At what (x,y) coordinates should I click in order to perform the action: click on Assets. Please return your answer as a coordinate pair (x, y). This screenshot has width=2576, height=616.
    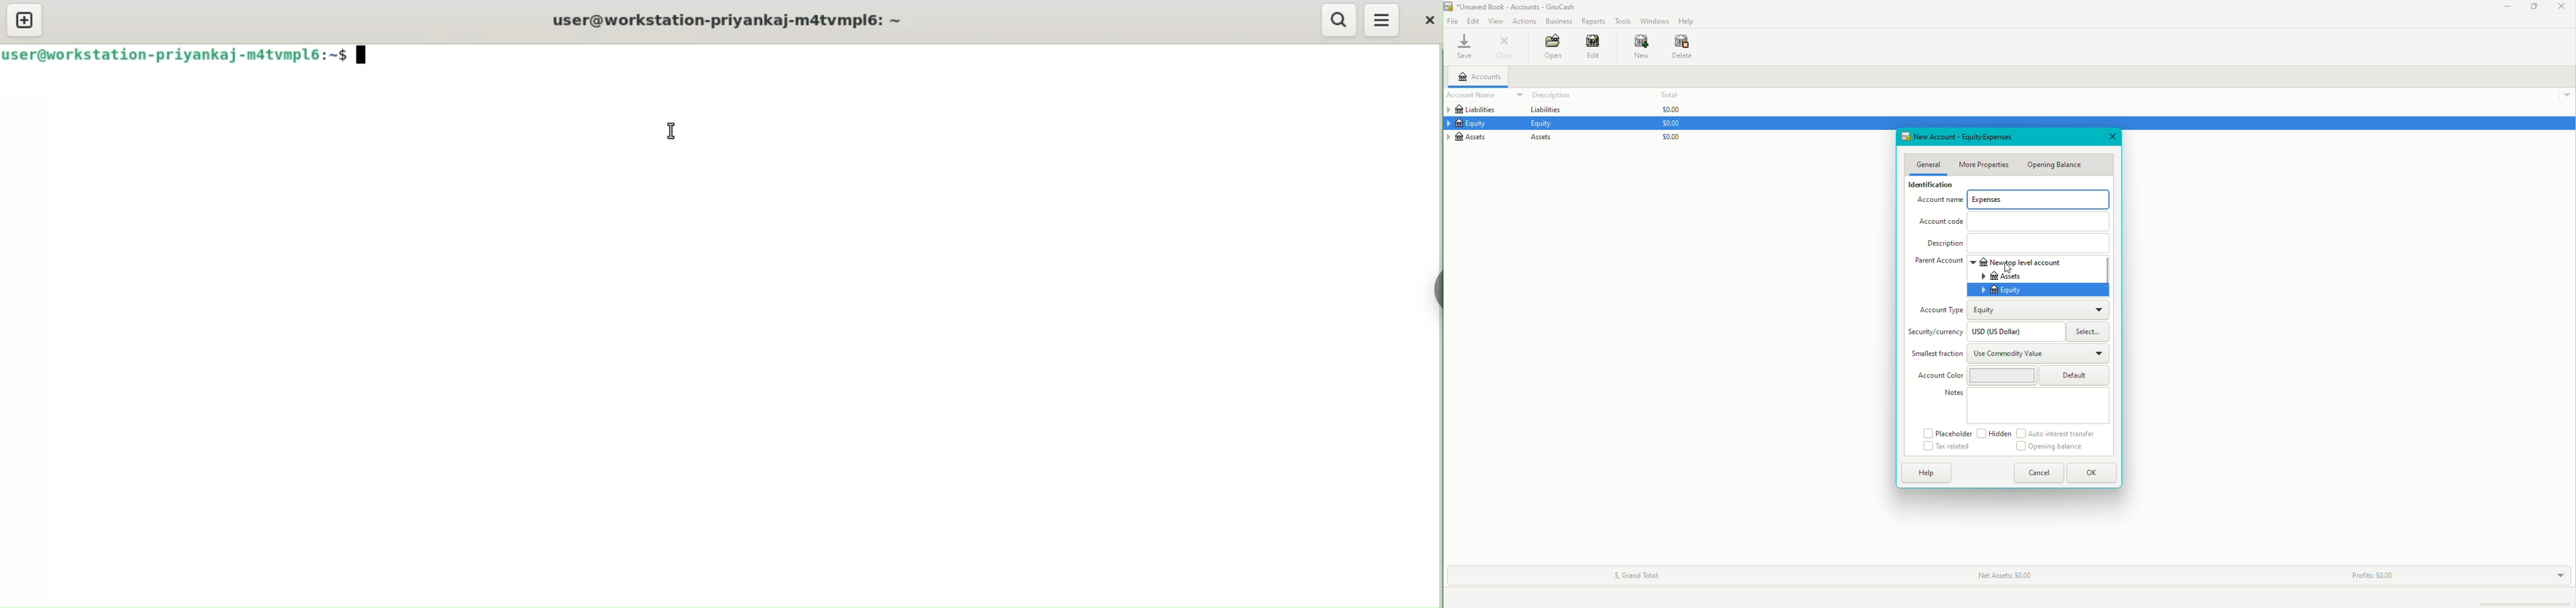
    Looking at the image, I should click on (2048, 276).